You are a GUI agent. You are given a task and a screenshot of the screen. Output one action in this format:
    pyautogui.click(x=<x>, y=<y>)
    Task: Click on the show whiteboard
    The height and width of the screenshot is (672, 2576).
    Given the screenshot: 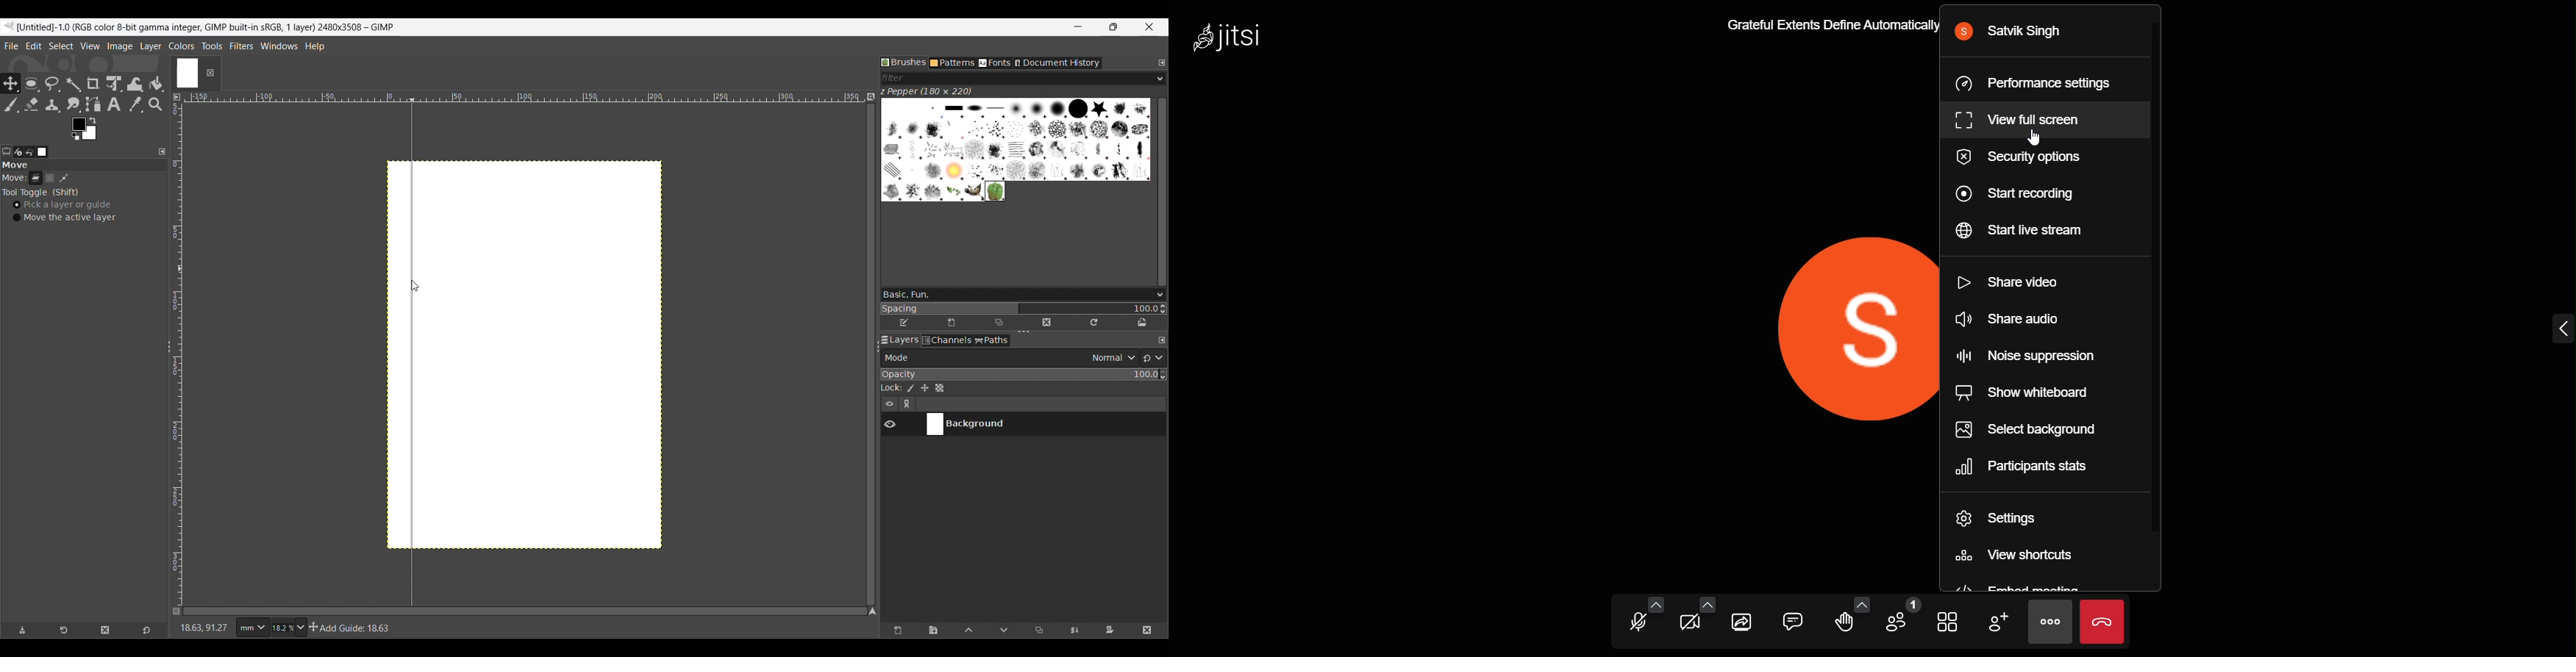 What is the action you would take?
    pyautogui.click(x=2022, y=389)
    